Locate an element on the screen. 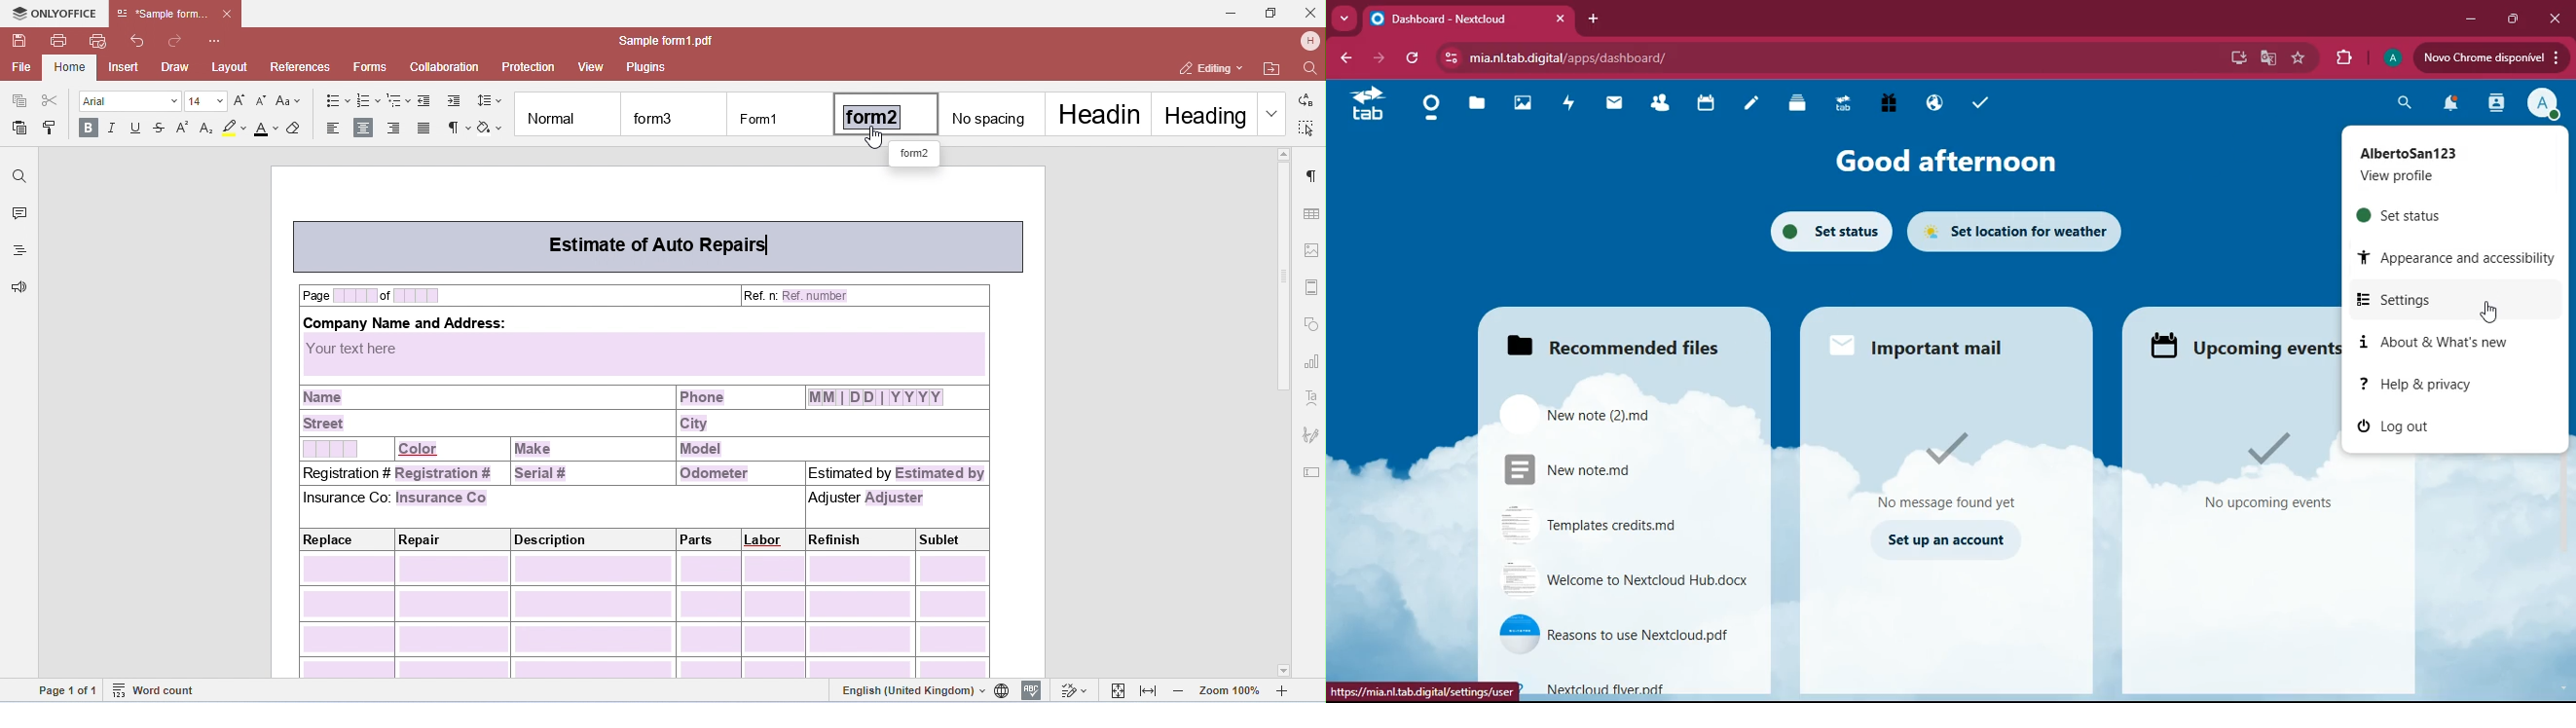 The image size is (2576, 728). file is located at coordinates (1628, 524).